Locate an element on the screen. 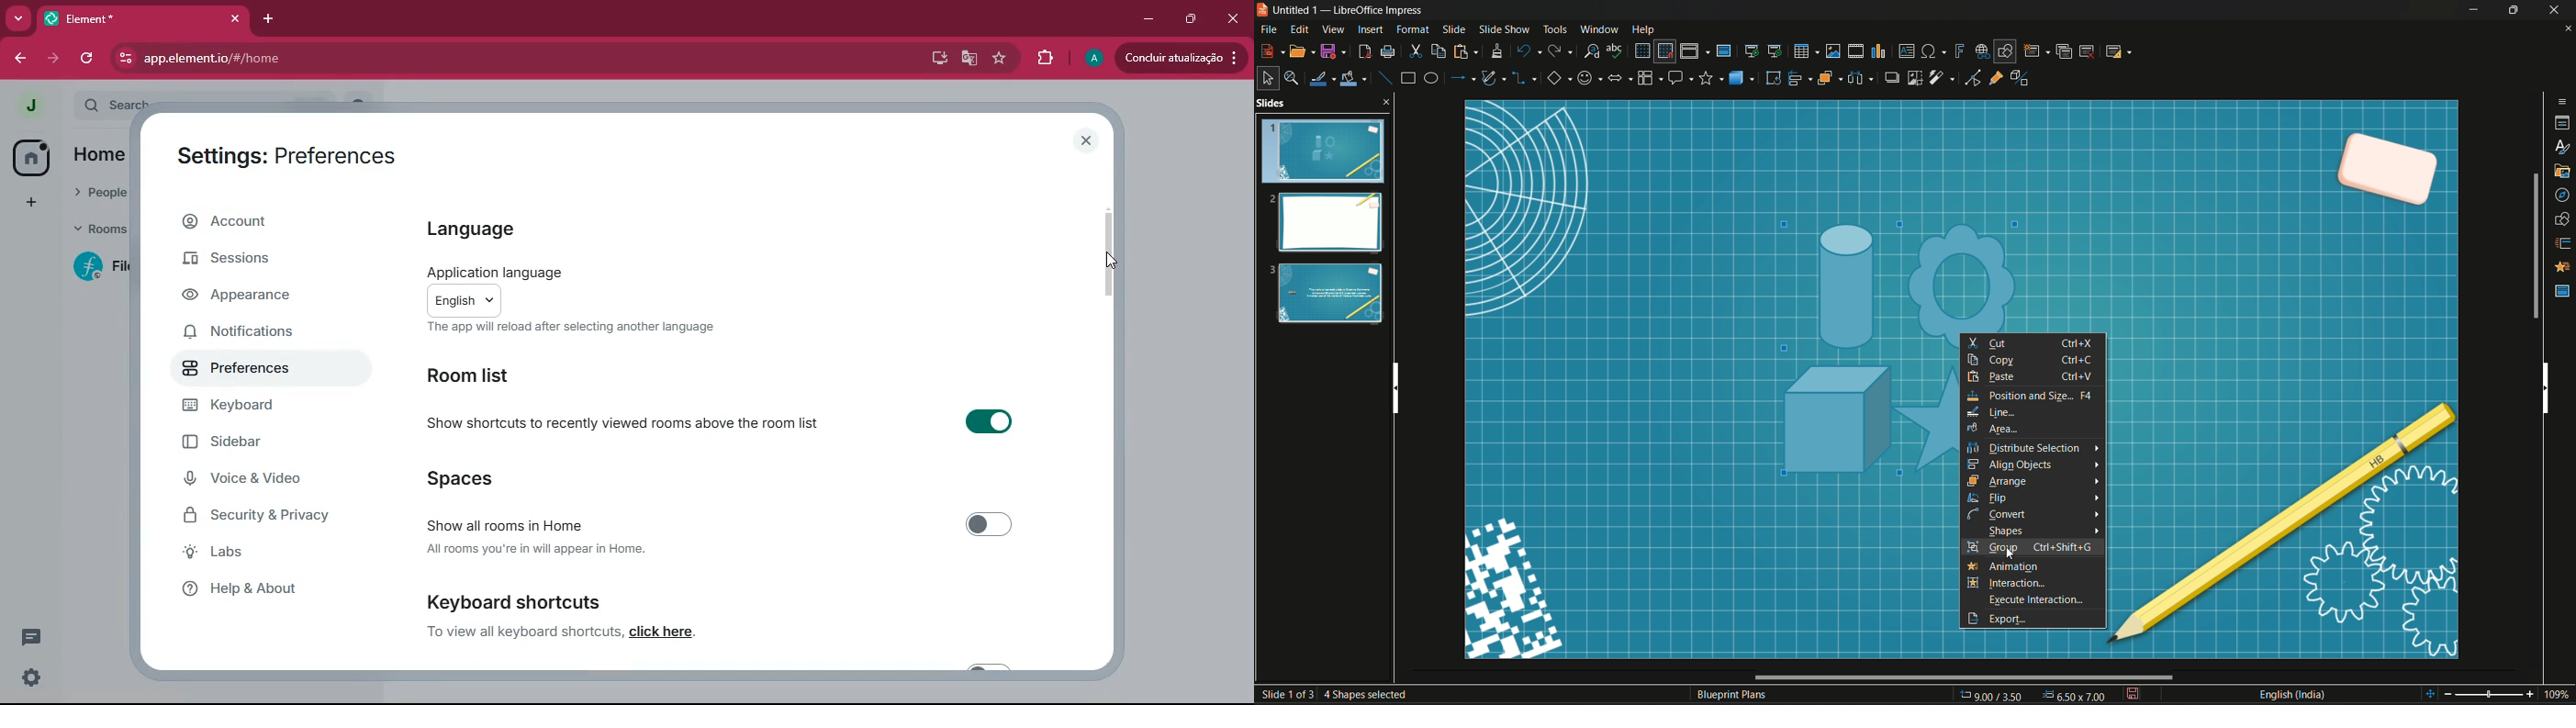 The image size is (2576, 728). export is located at coordinates (2017, 618).